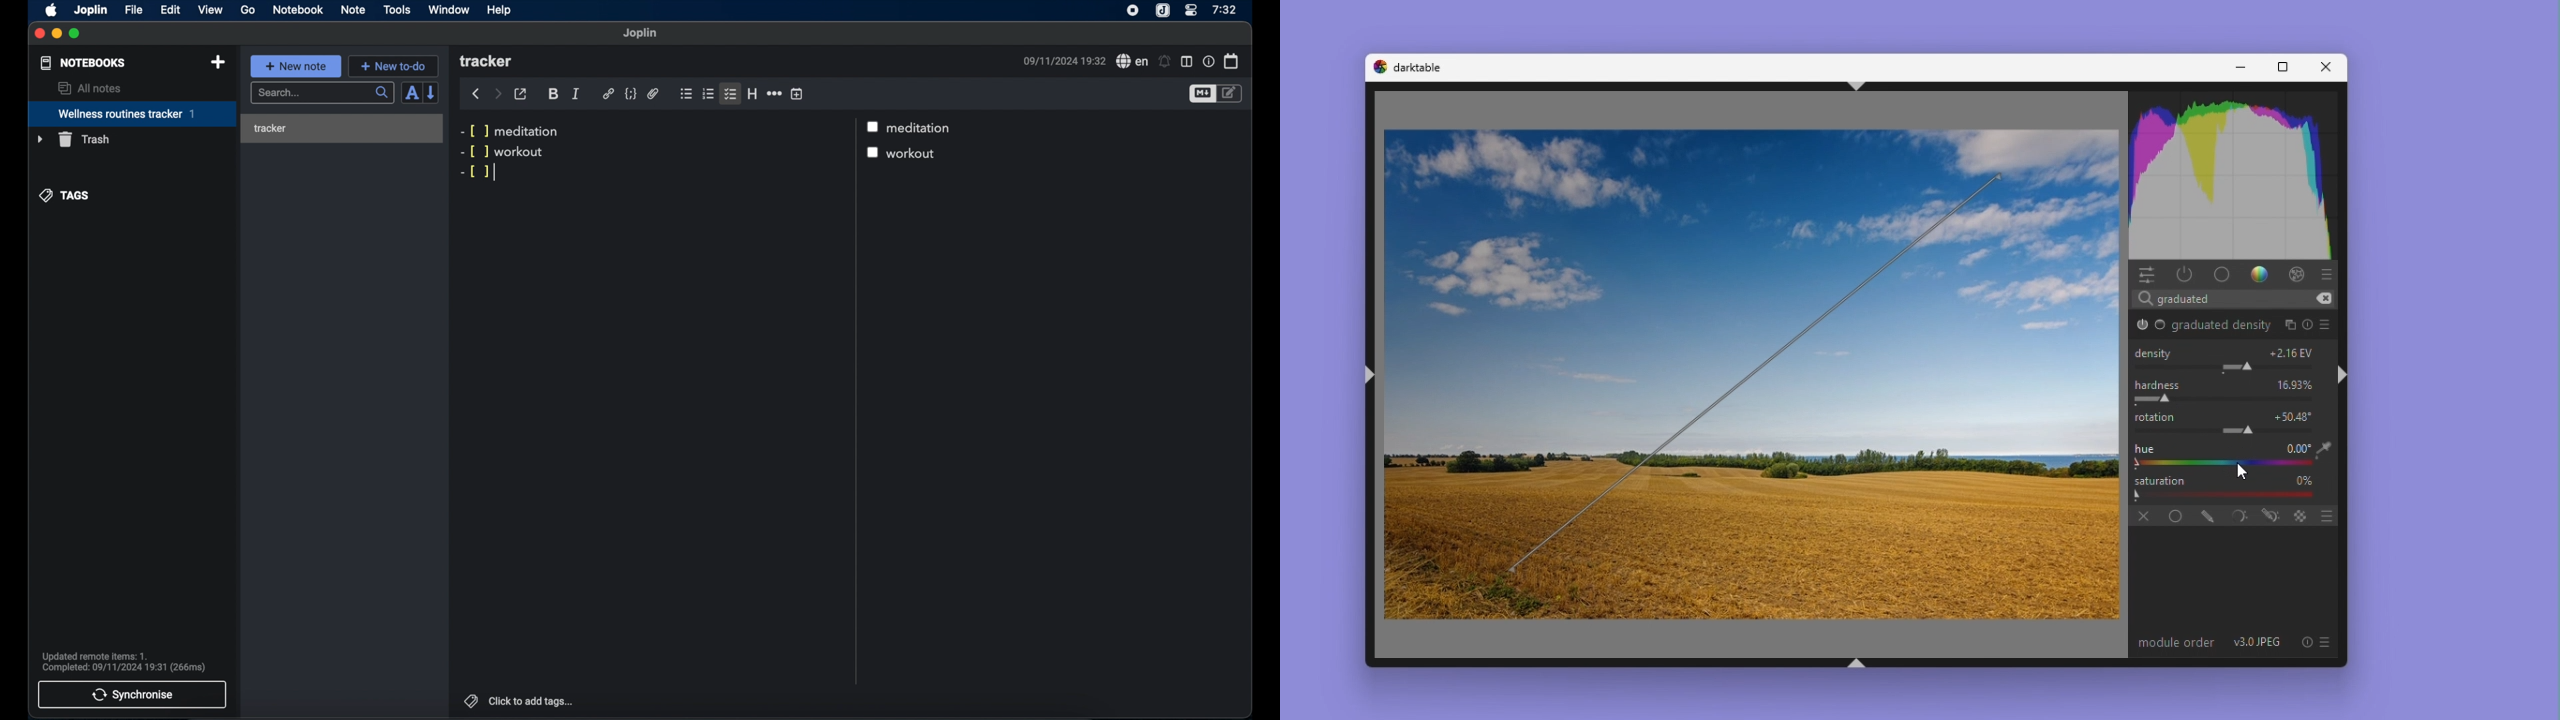 This screenshot has height=728, width=2576. What do you see at coordinates (57, 34) in the screenshot?
I see `minimize` at bounding box center [57, 34].